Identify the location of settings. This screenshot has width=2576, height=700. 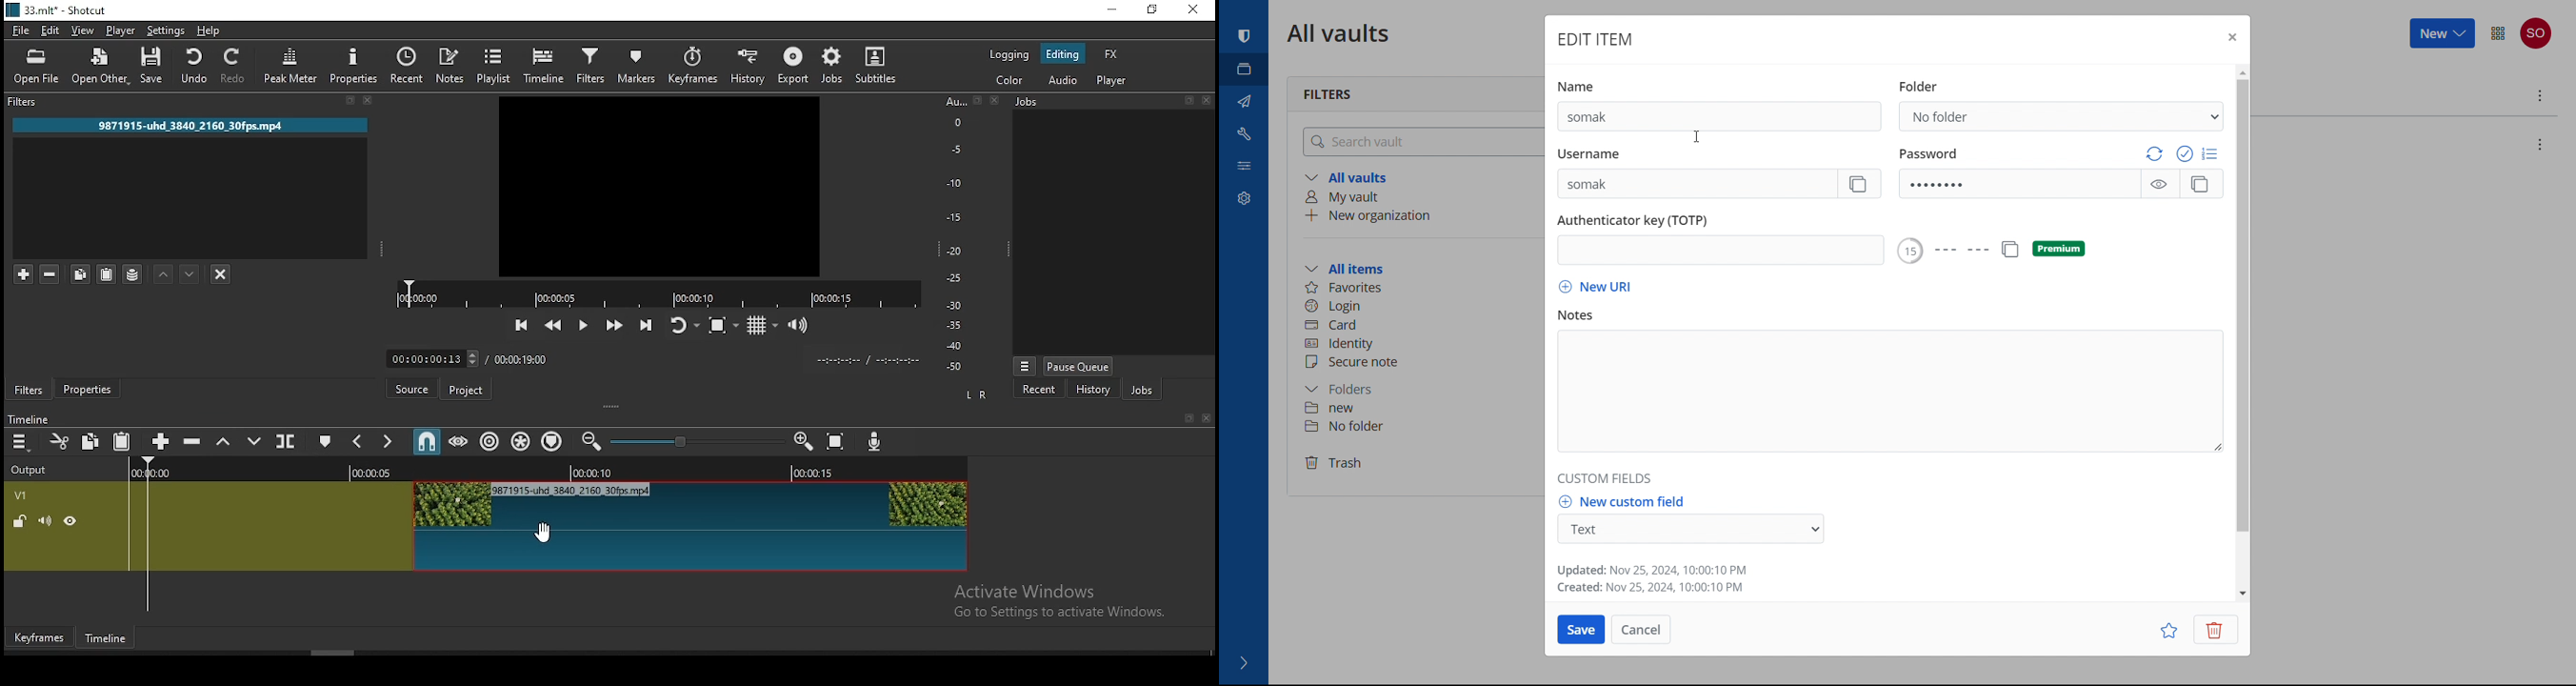
(1244, 196).